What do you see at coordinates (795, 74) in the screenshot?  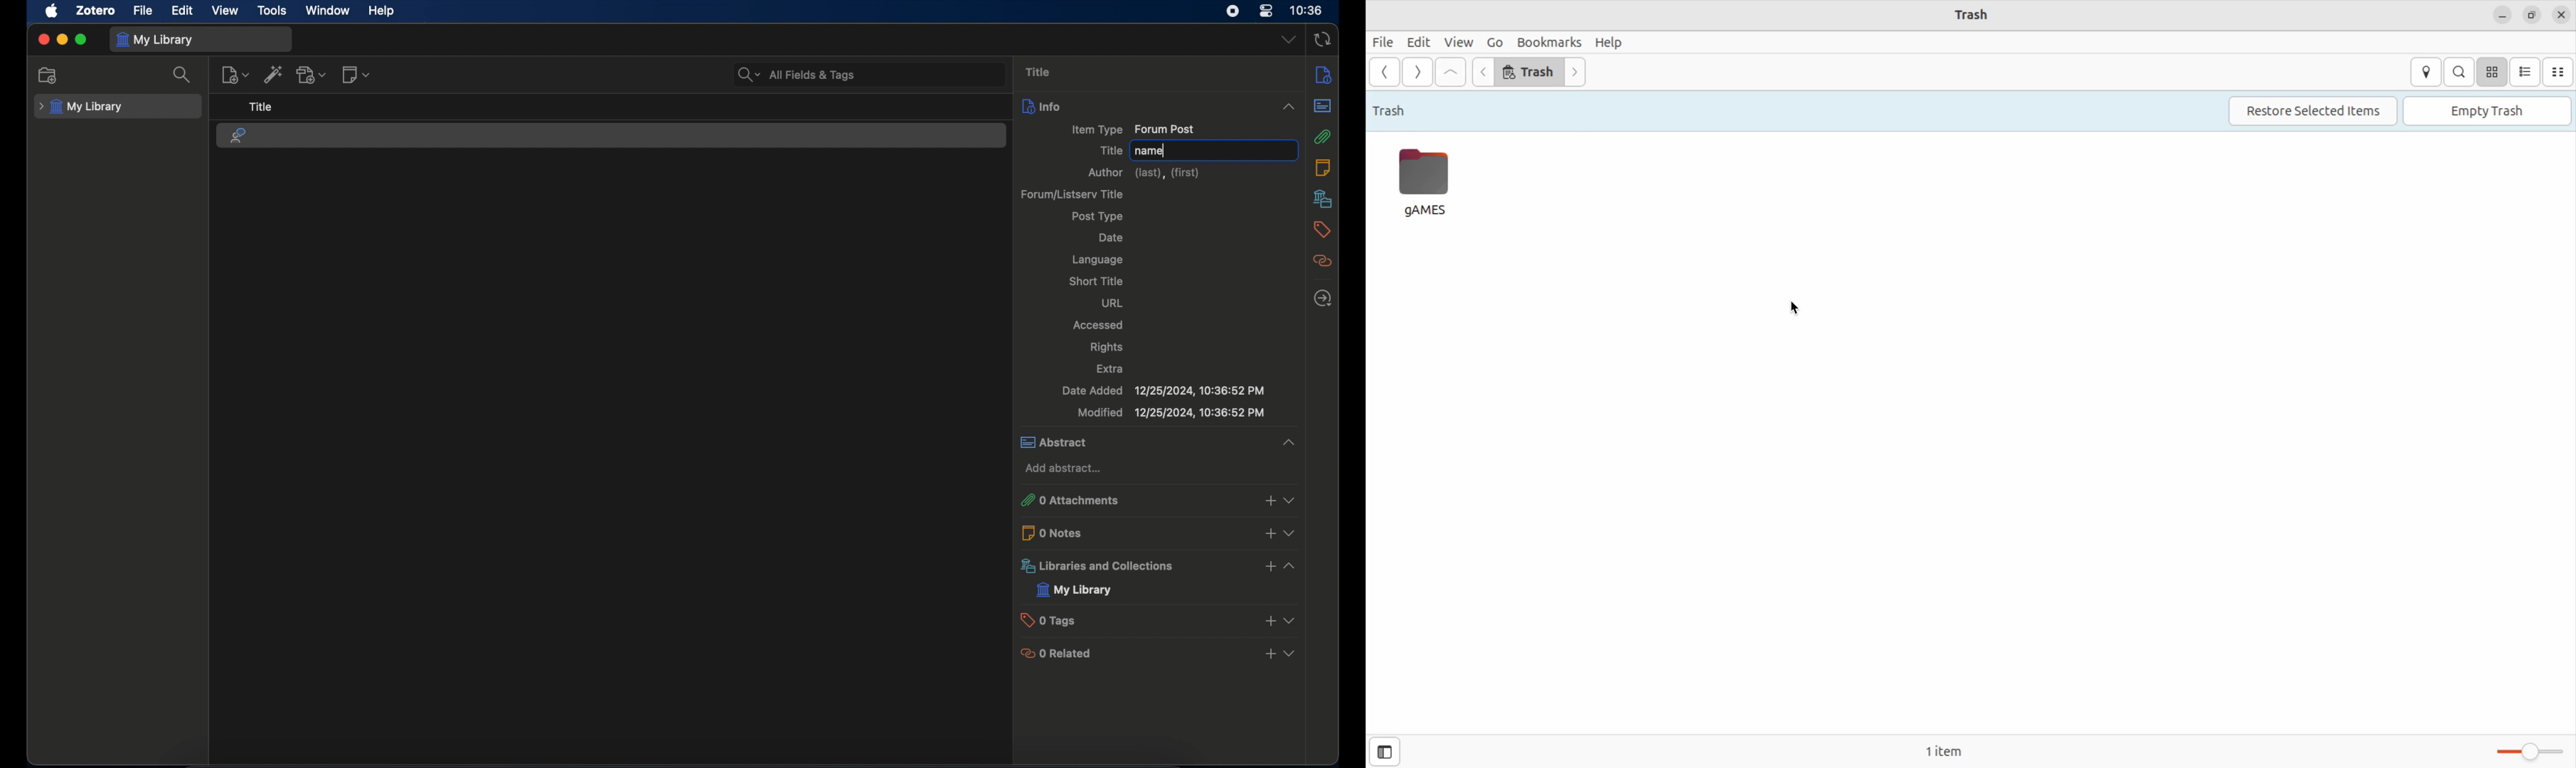 I see `search bar` at bounding box center [795, 74].